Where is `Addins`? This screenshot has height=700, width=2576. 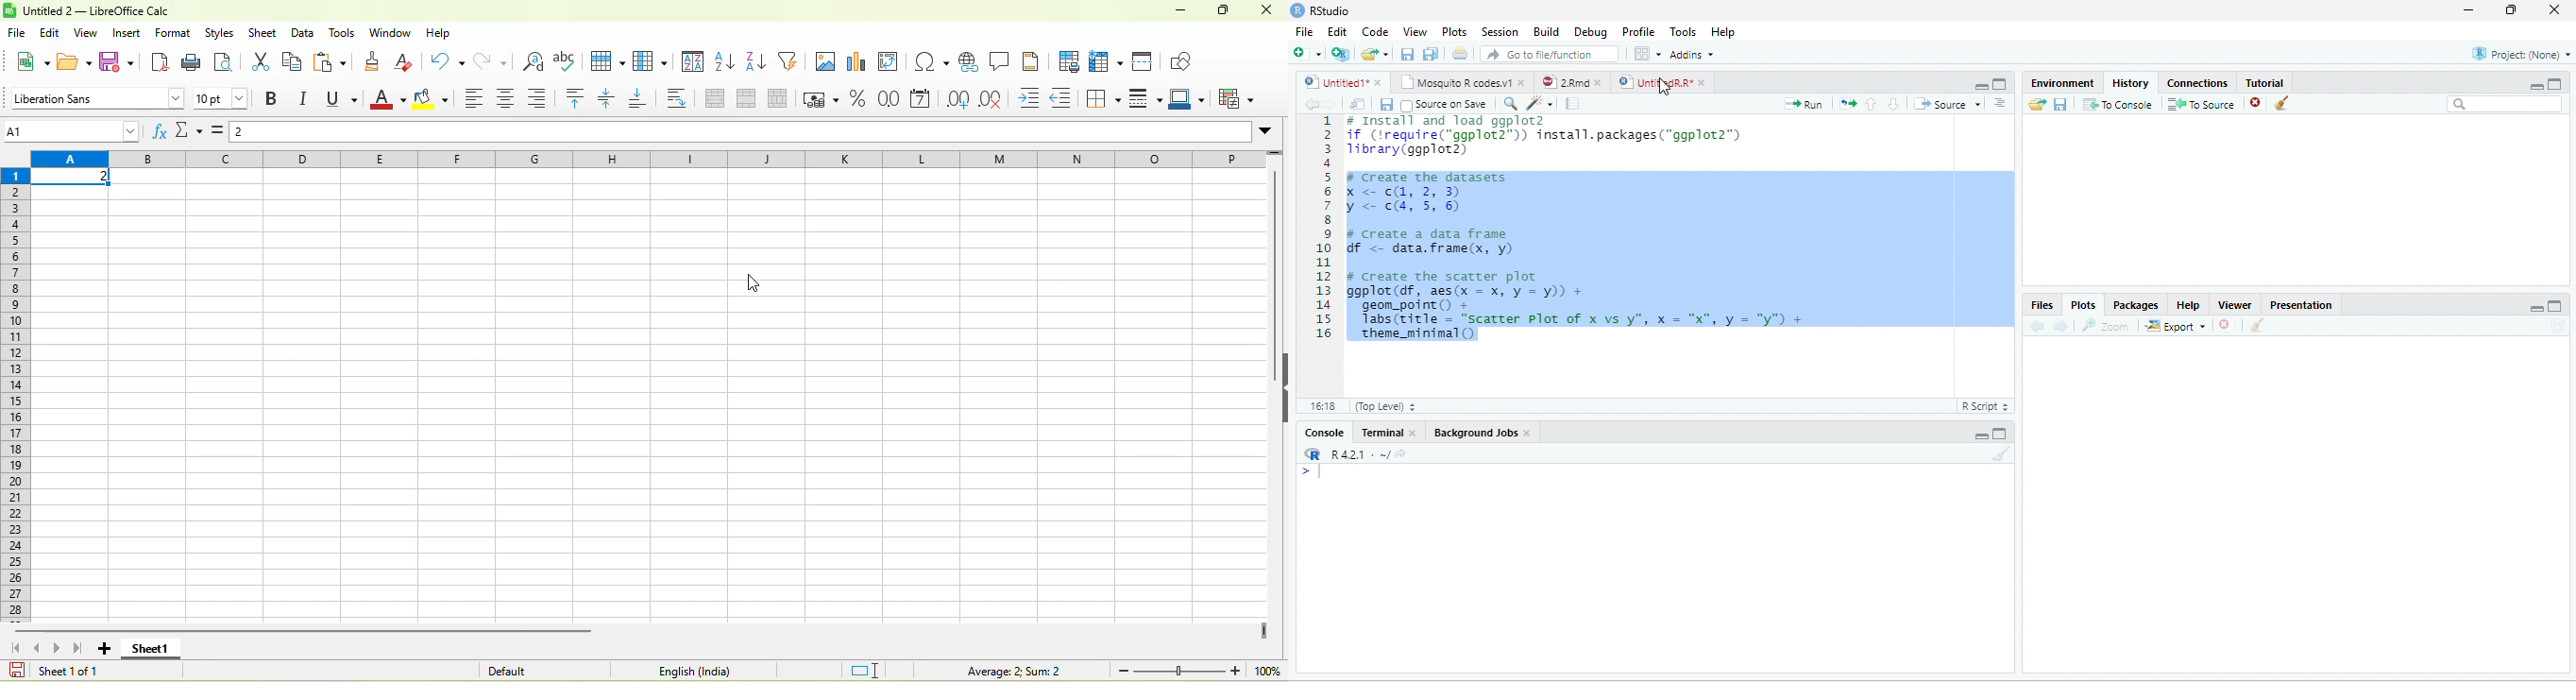
Addins is located at coordinates (1690, 54).